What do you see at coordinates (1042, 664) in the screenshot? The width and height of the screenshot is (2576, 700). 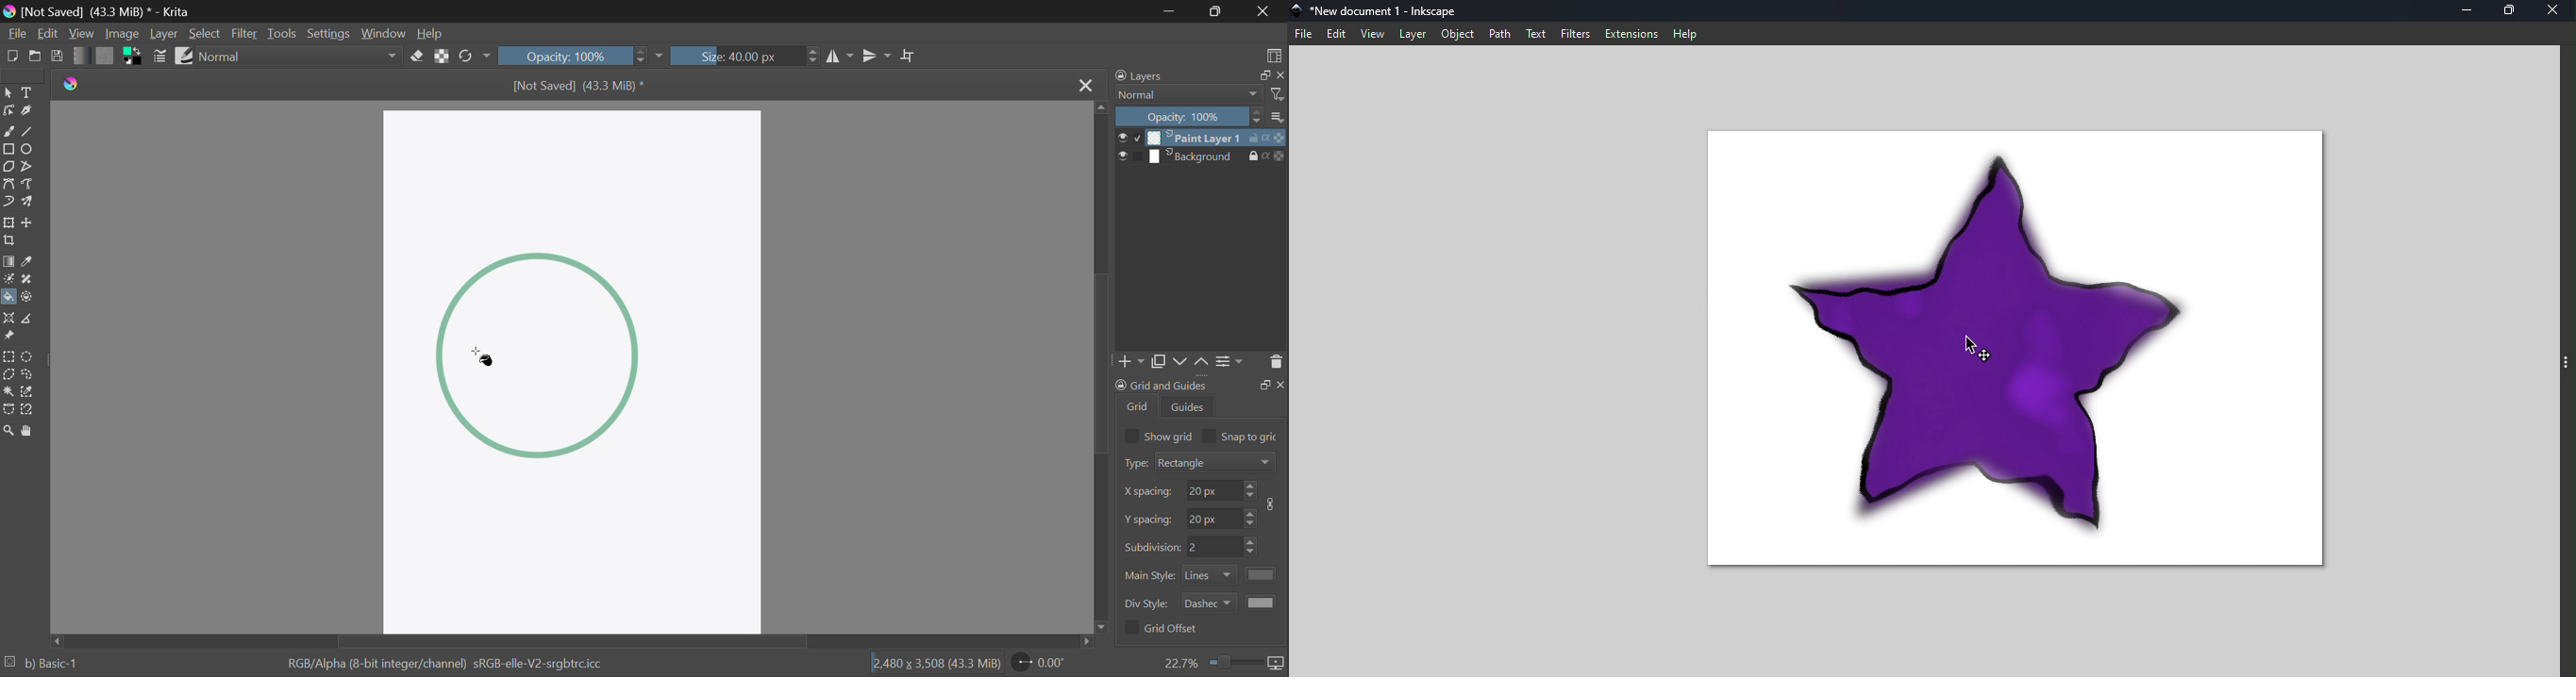 I see `Page Rotation` at bounding box center [1042, 664].